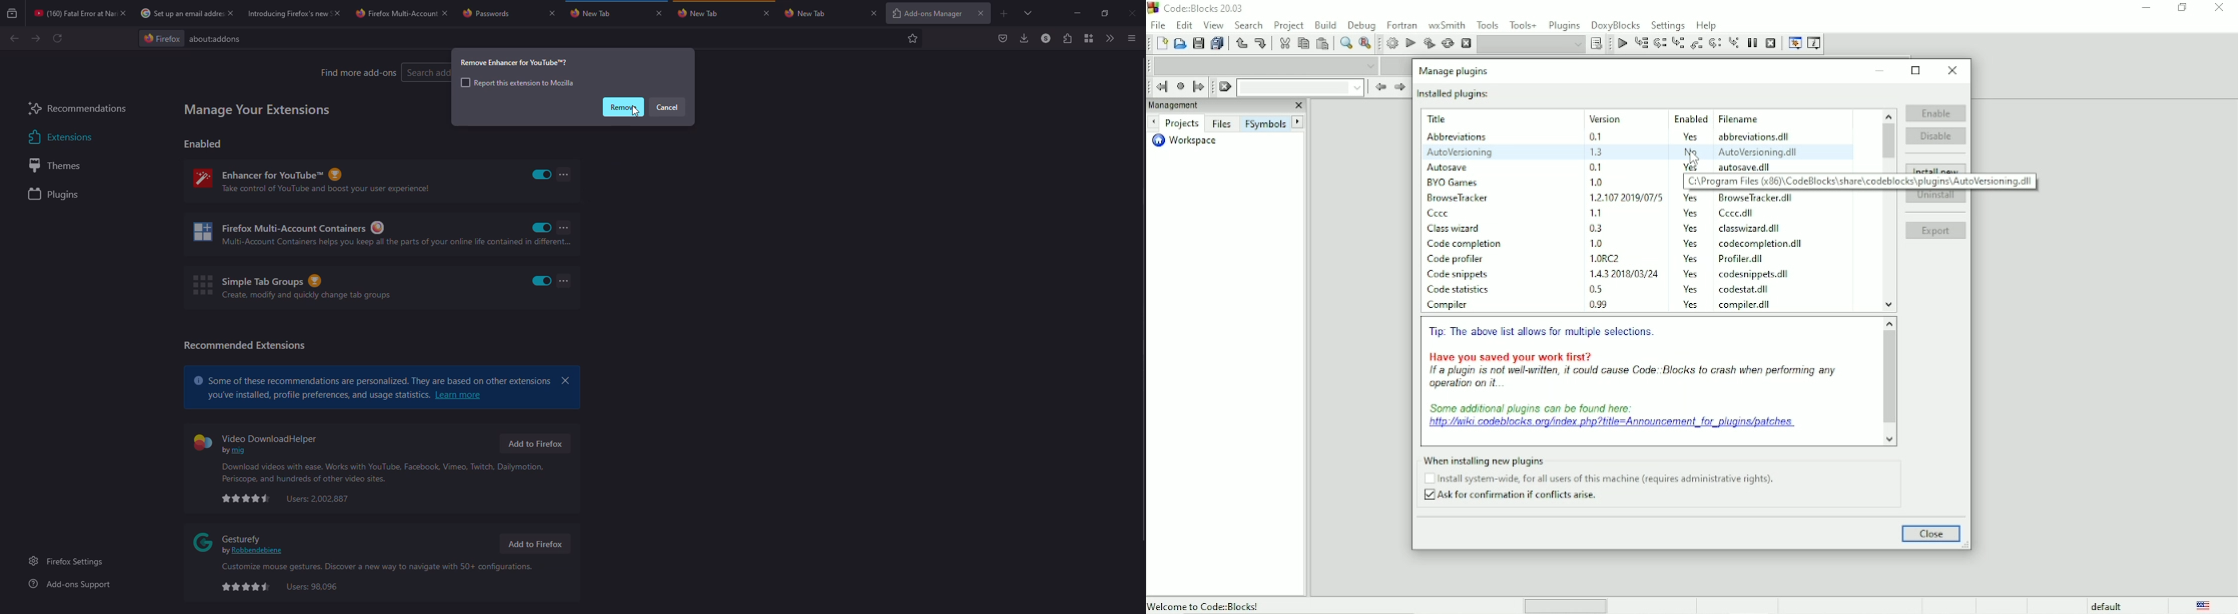 Image resolution: width=2240 pixels, height=616 pixels. What do you see at coordinates (60, 165) in the screenshot?
I see `themes` at bounding box center [60, 165].